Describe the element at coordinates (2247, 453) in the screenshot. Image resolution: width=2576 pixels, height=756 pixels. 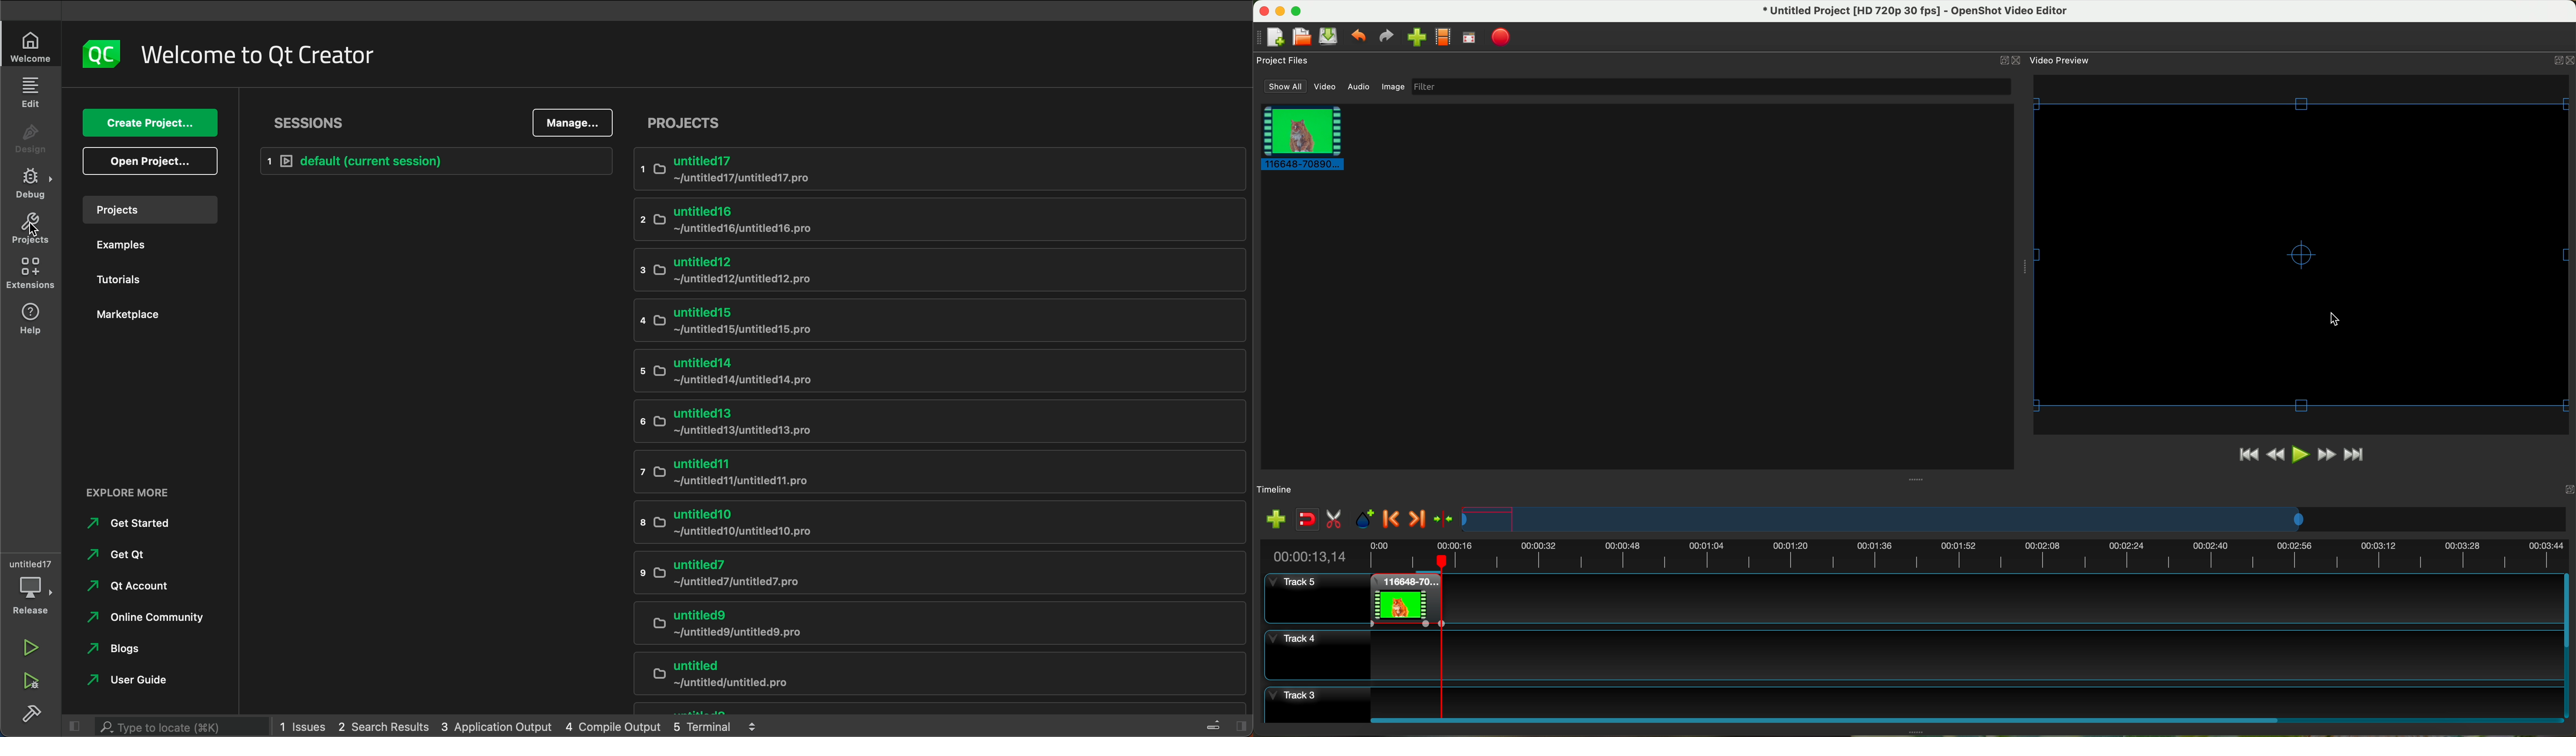
I see `jump to start` at that location.